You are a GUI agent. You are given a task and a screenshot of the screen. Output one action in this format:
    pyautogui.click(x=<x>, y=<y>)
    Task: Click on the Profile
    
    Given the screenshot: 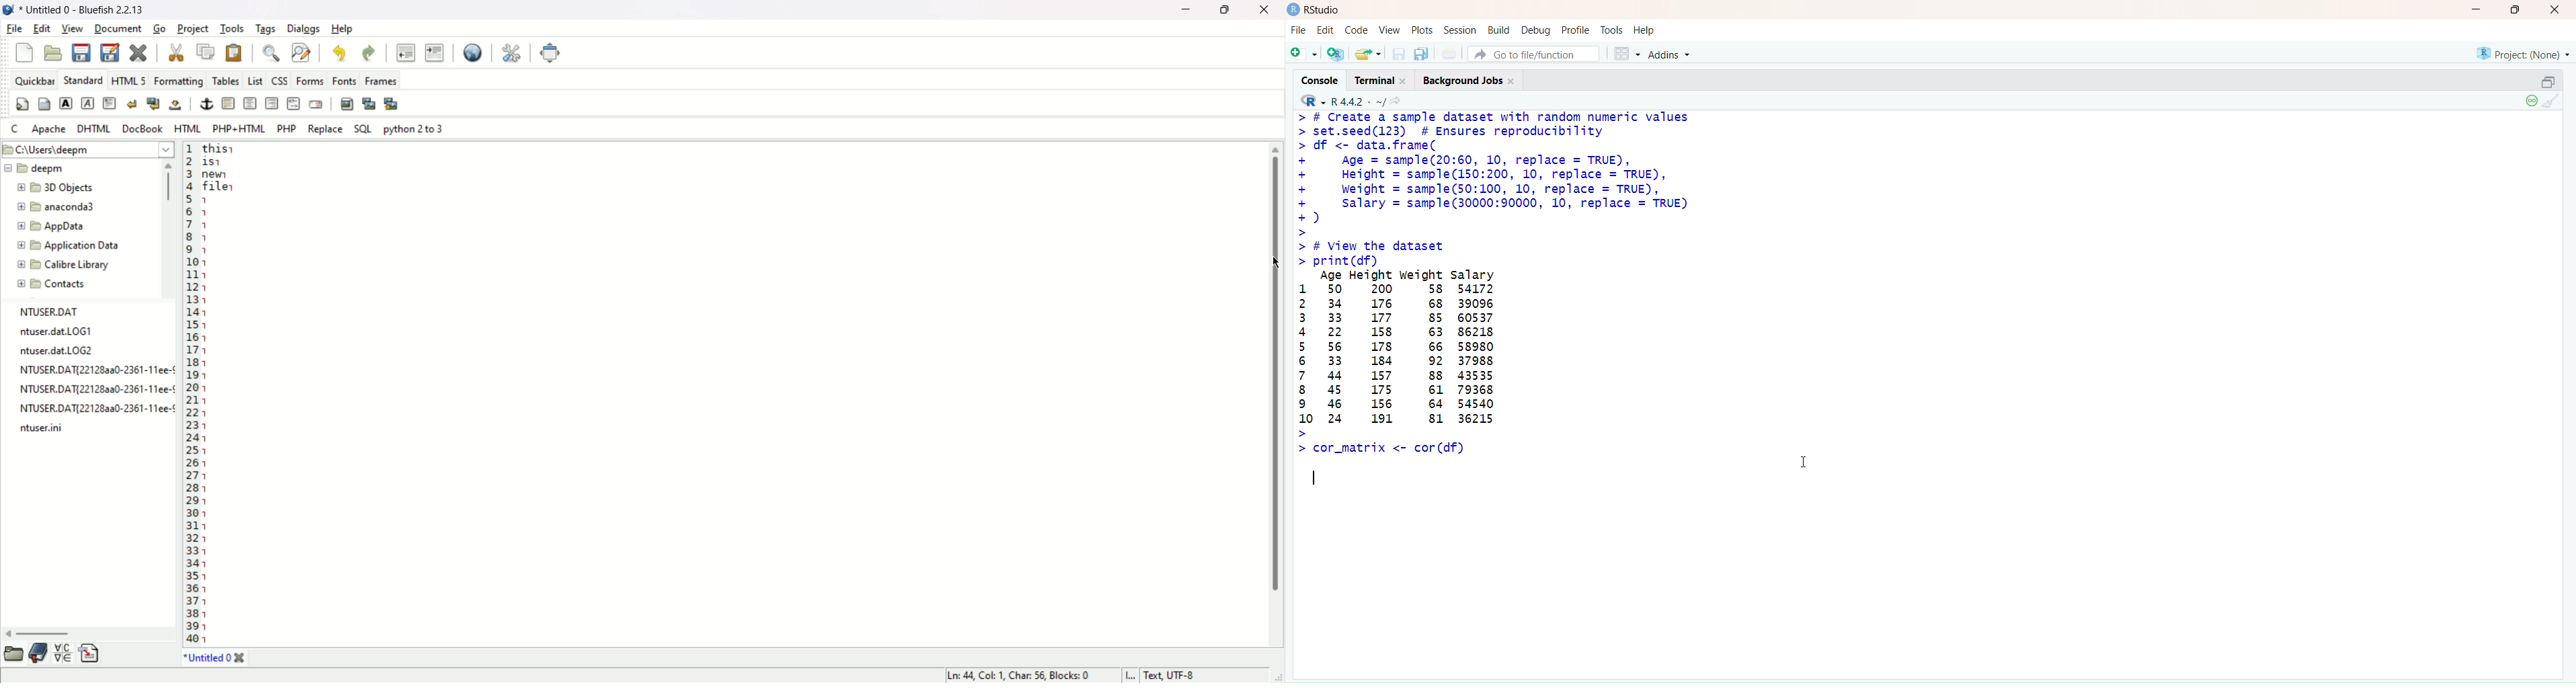 What is the action you would take?
    pyautogui.click(x=1576, y=30)
    